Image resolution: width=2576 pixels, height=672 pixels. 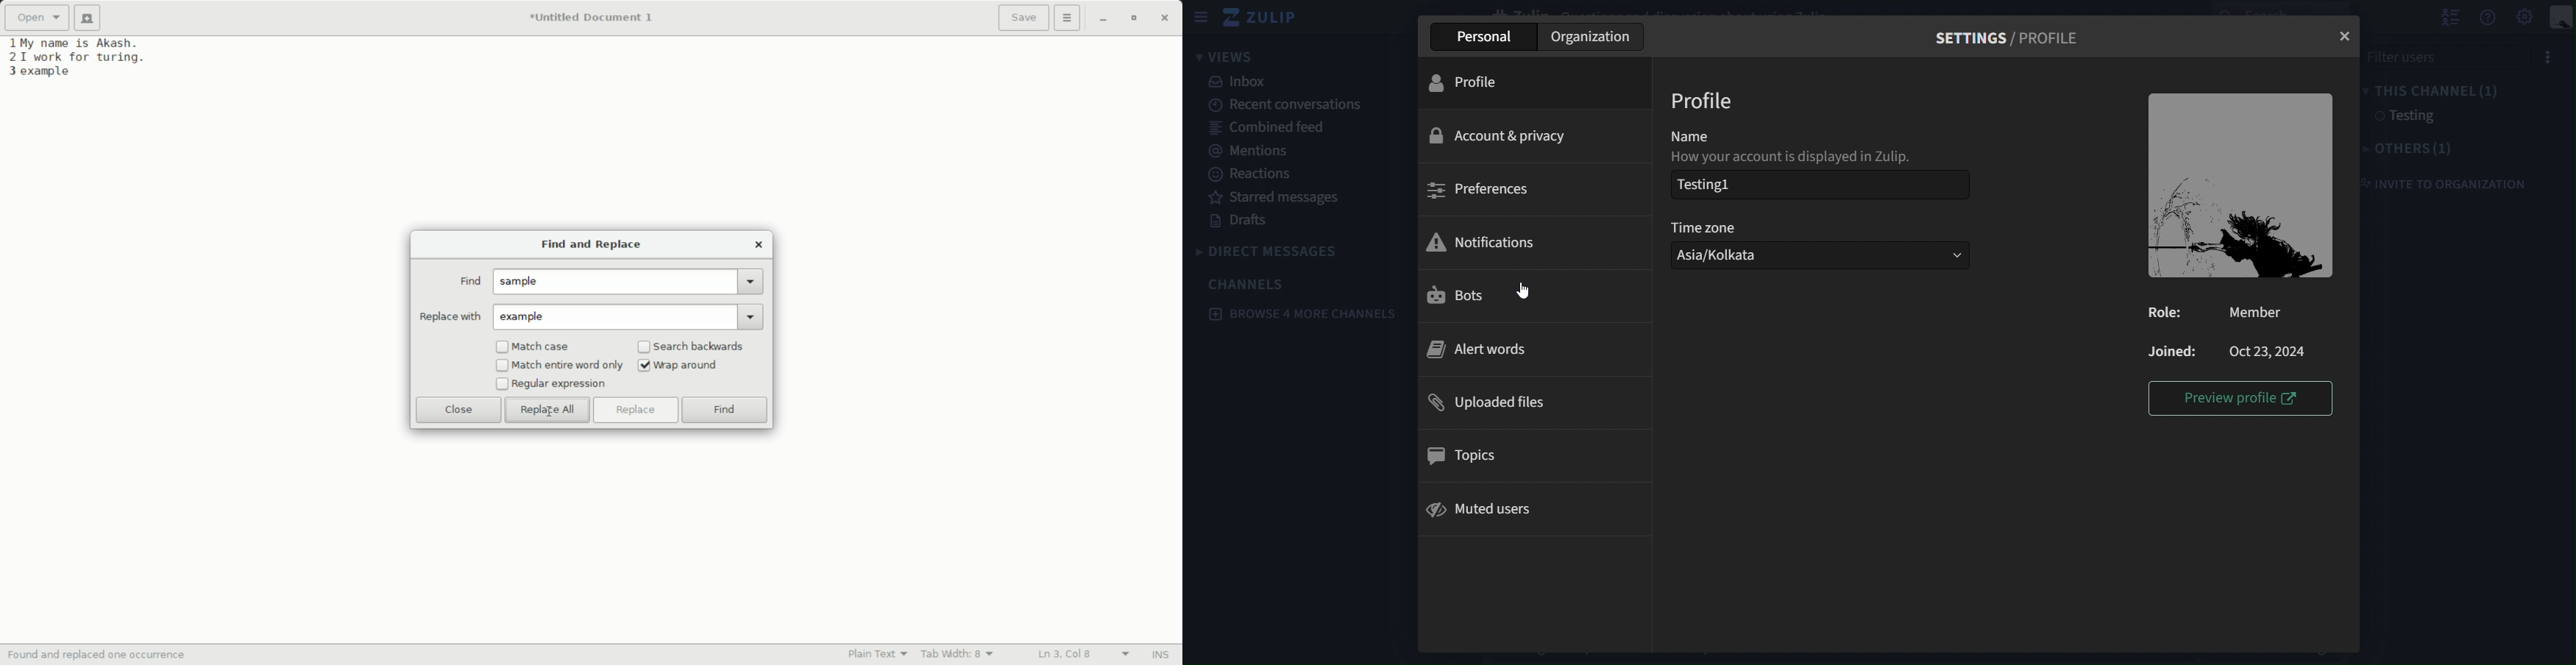 What do you see at coordinates (1238, 56) in the screenshot?
I see `views` at bounding box center [1238, 56].